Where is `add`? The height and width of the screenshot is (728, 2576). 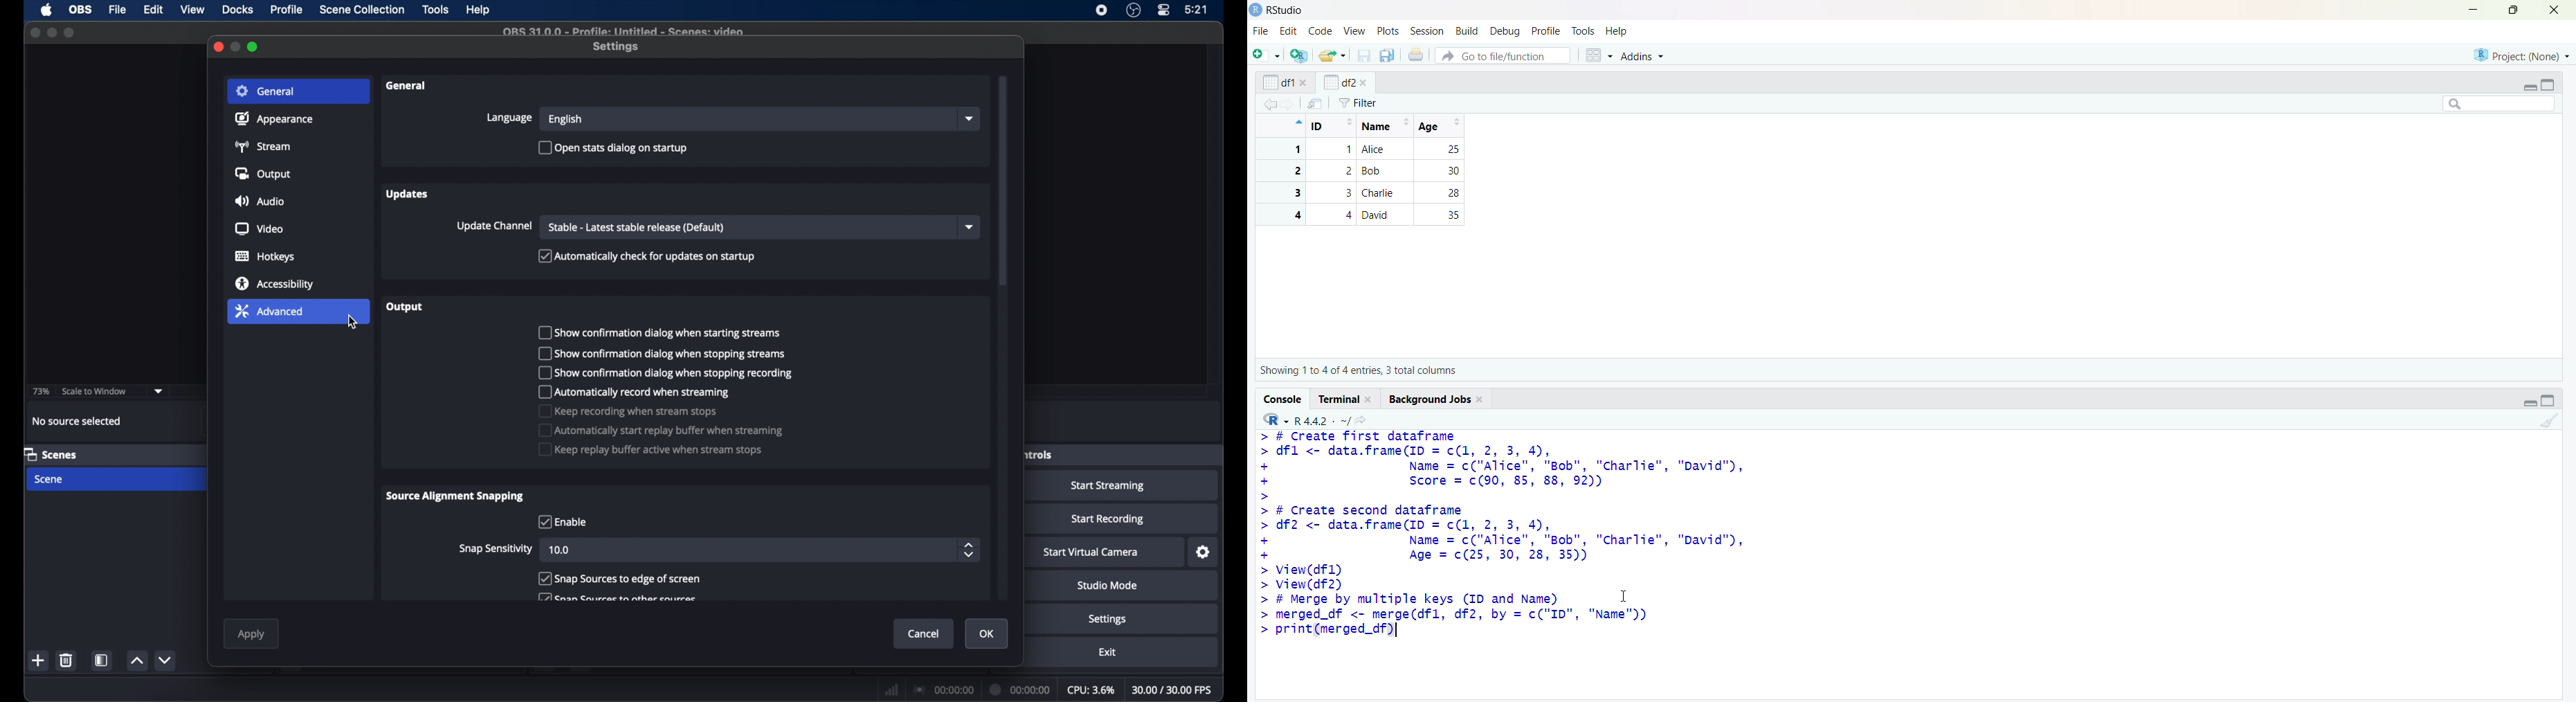 add is located at coordinates (39, 660).